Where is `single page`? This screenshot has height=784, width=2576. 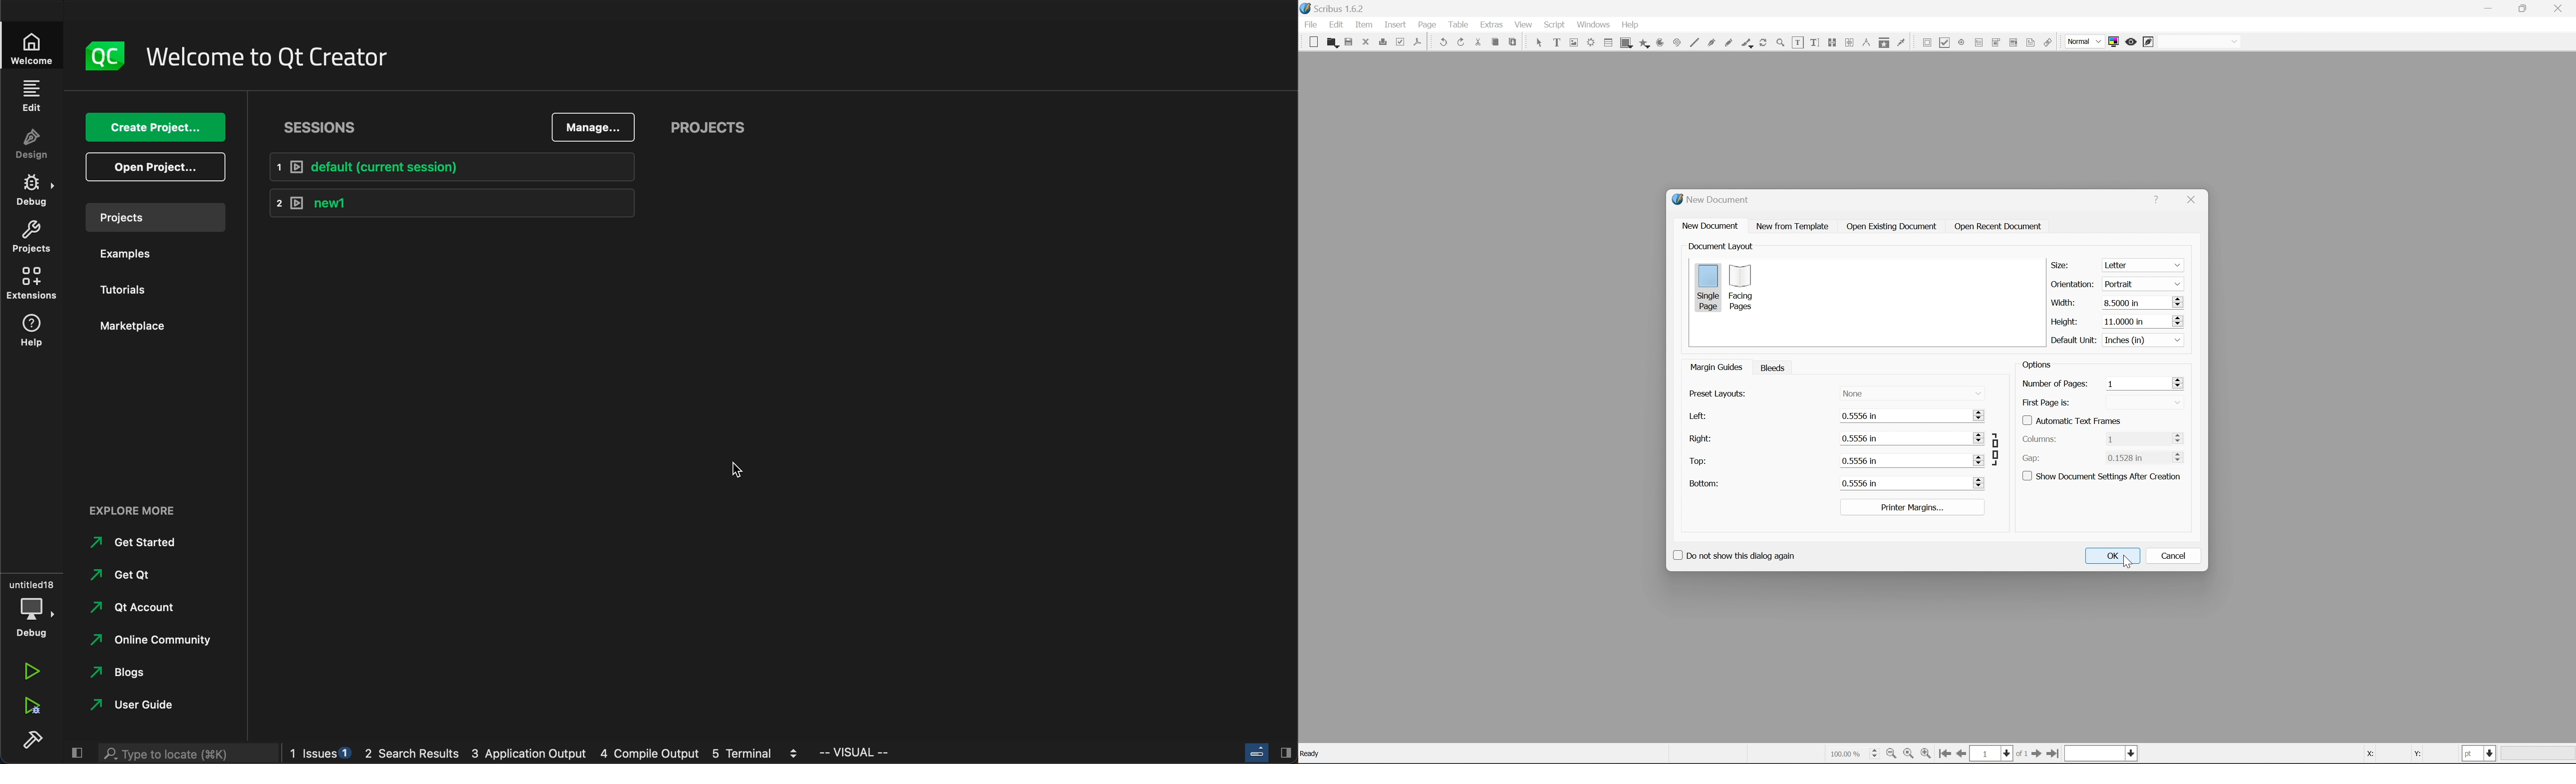
single page is located at coordinates (1707, 288).